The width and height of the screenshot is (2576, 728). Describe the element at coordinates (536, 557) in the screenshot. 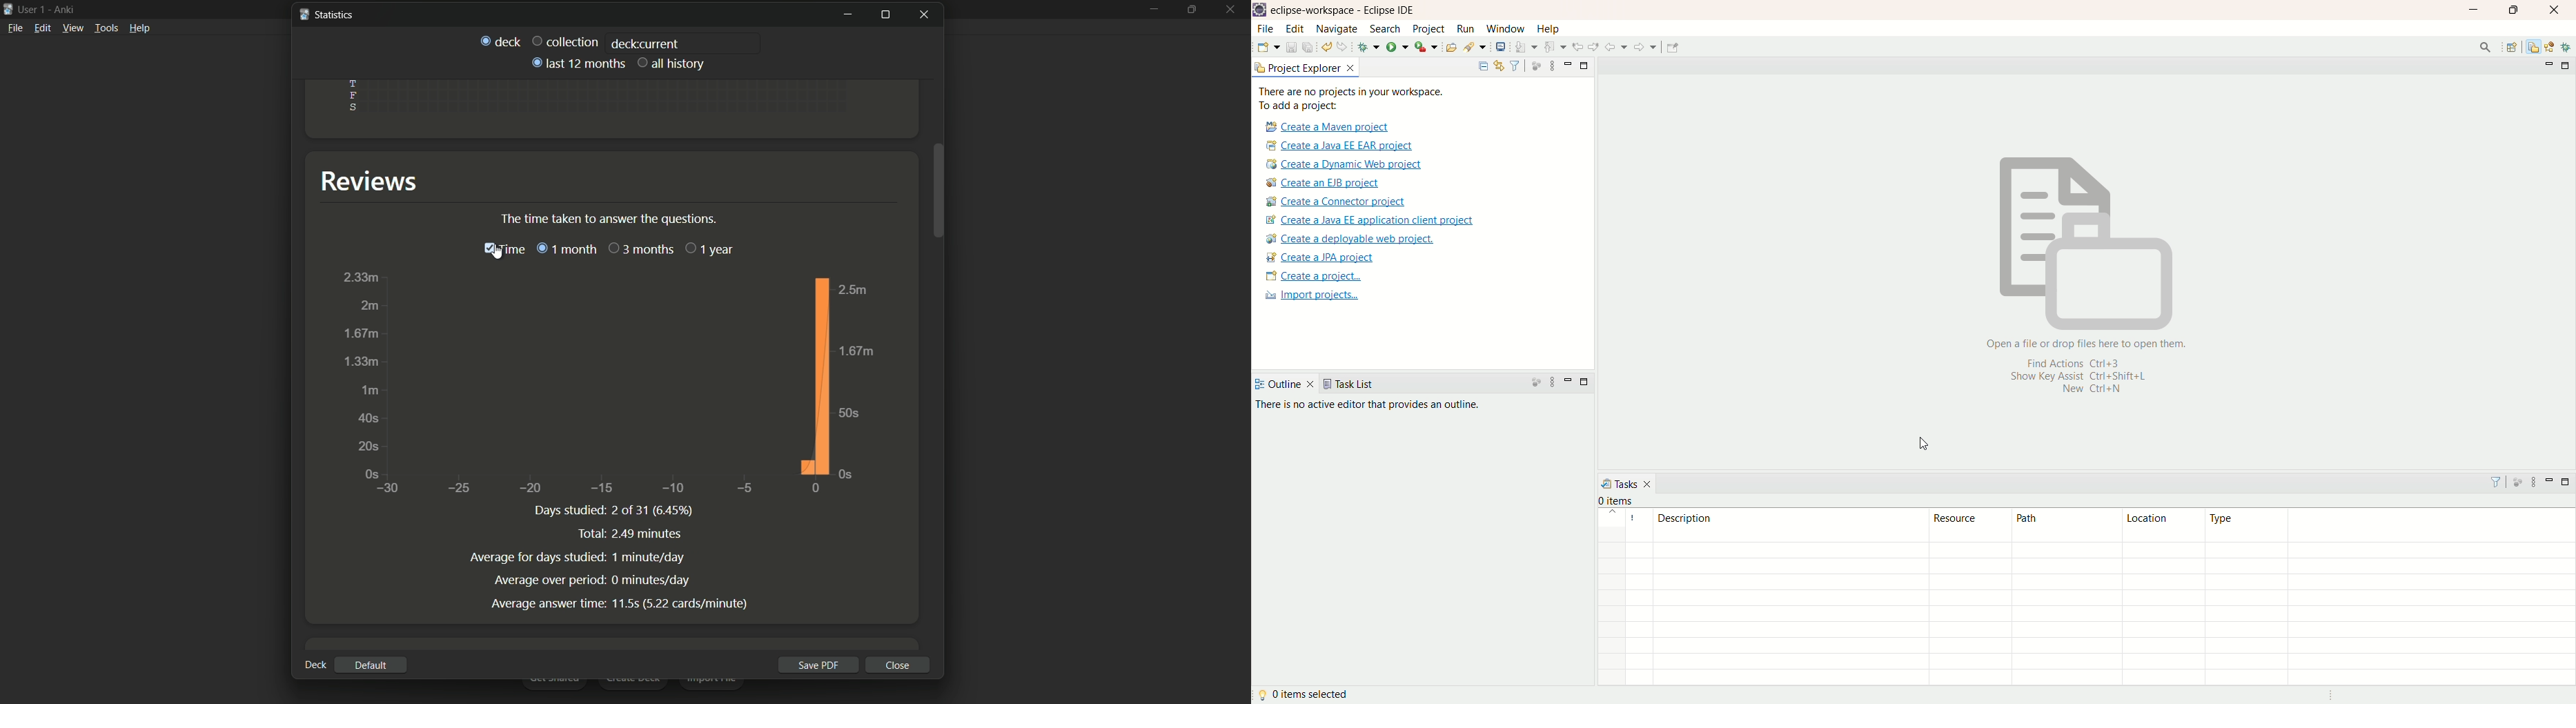

I see `average for days studied` at that location.